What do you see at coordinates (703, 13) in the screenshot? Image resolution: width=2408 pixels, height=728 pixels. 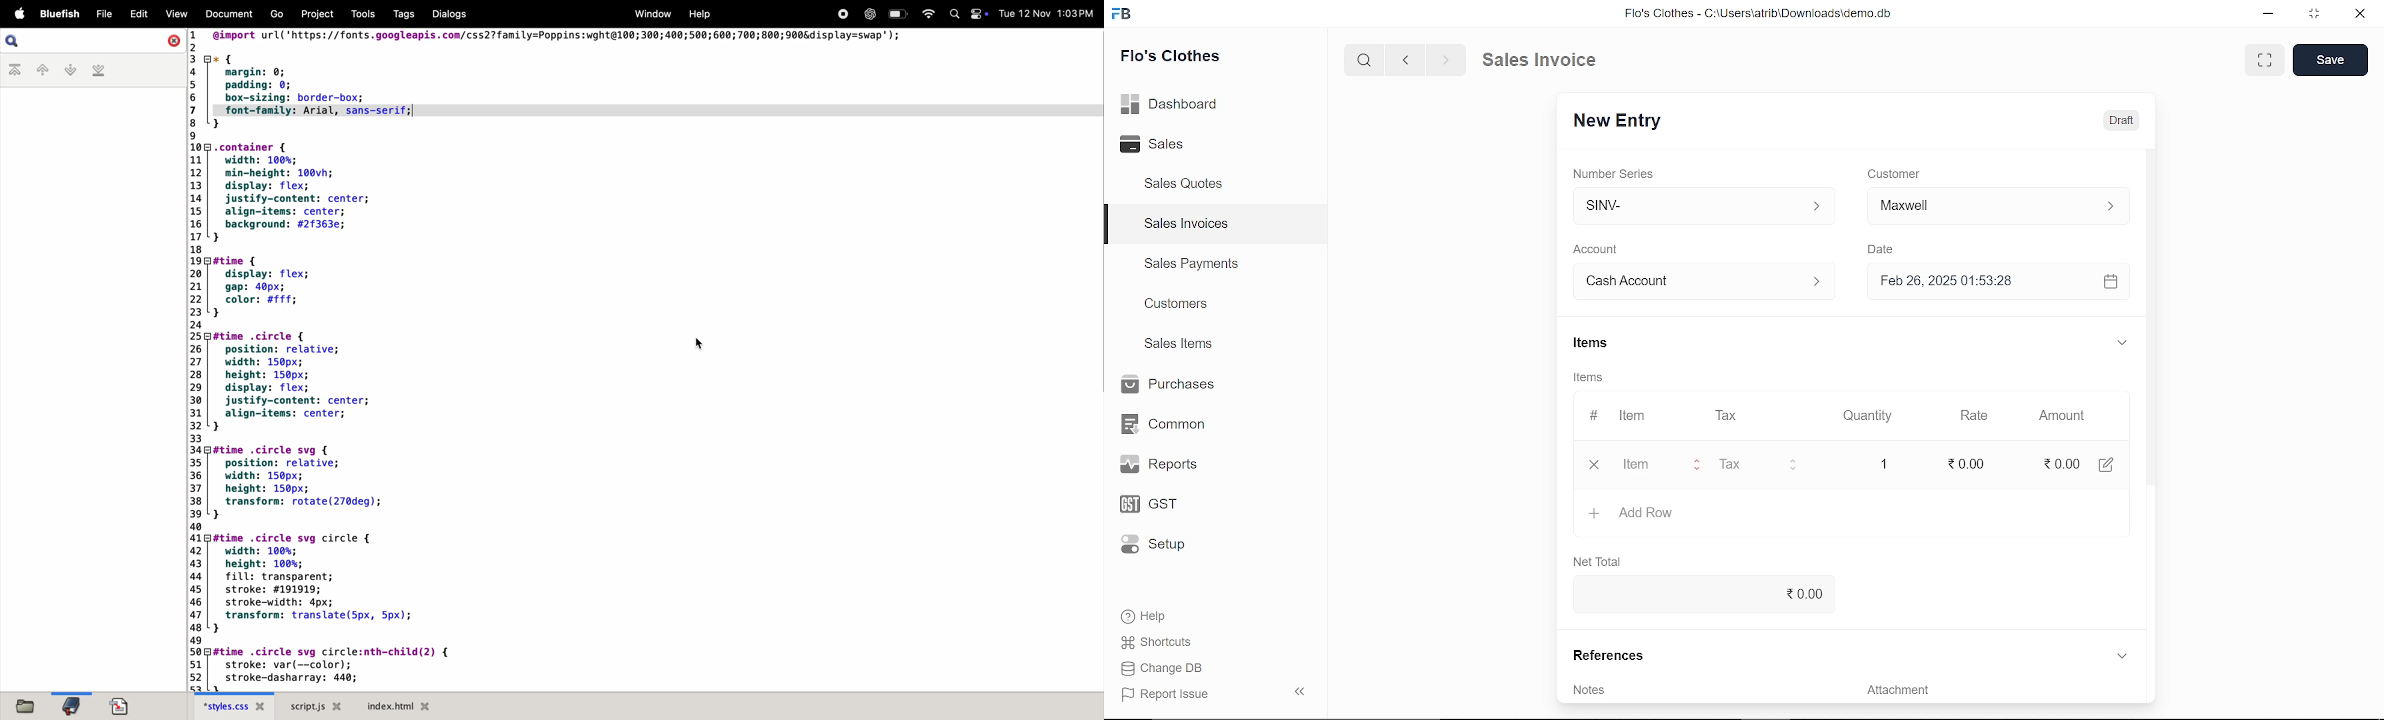 I see `help` at bounding box center [703, 13].